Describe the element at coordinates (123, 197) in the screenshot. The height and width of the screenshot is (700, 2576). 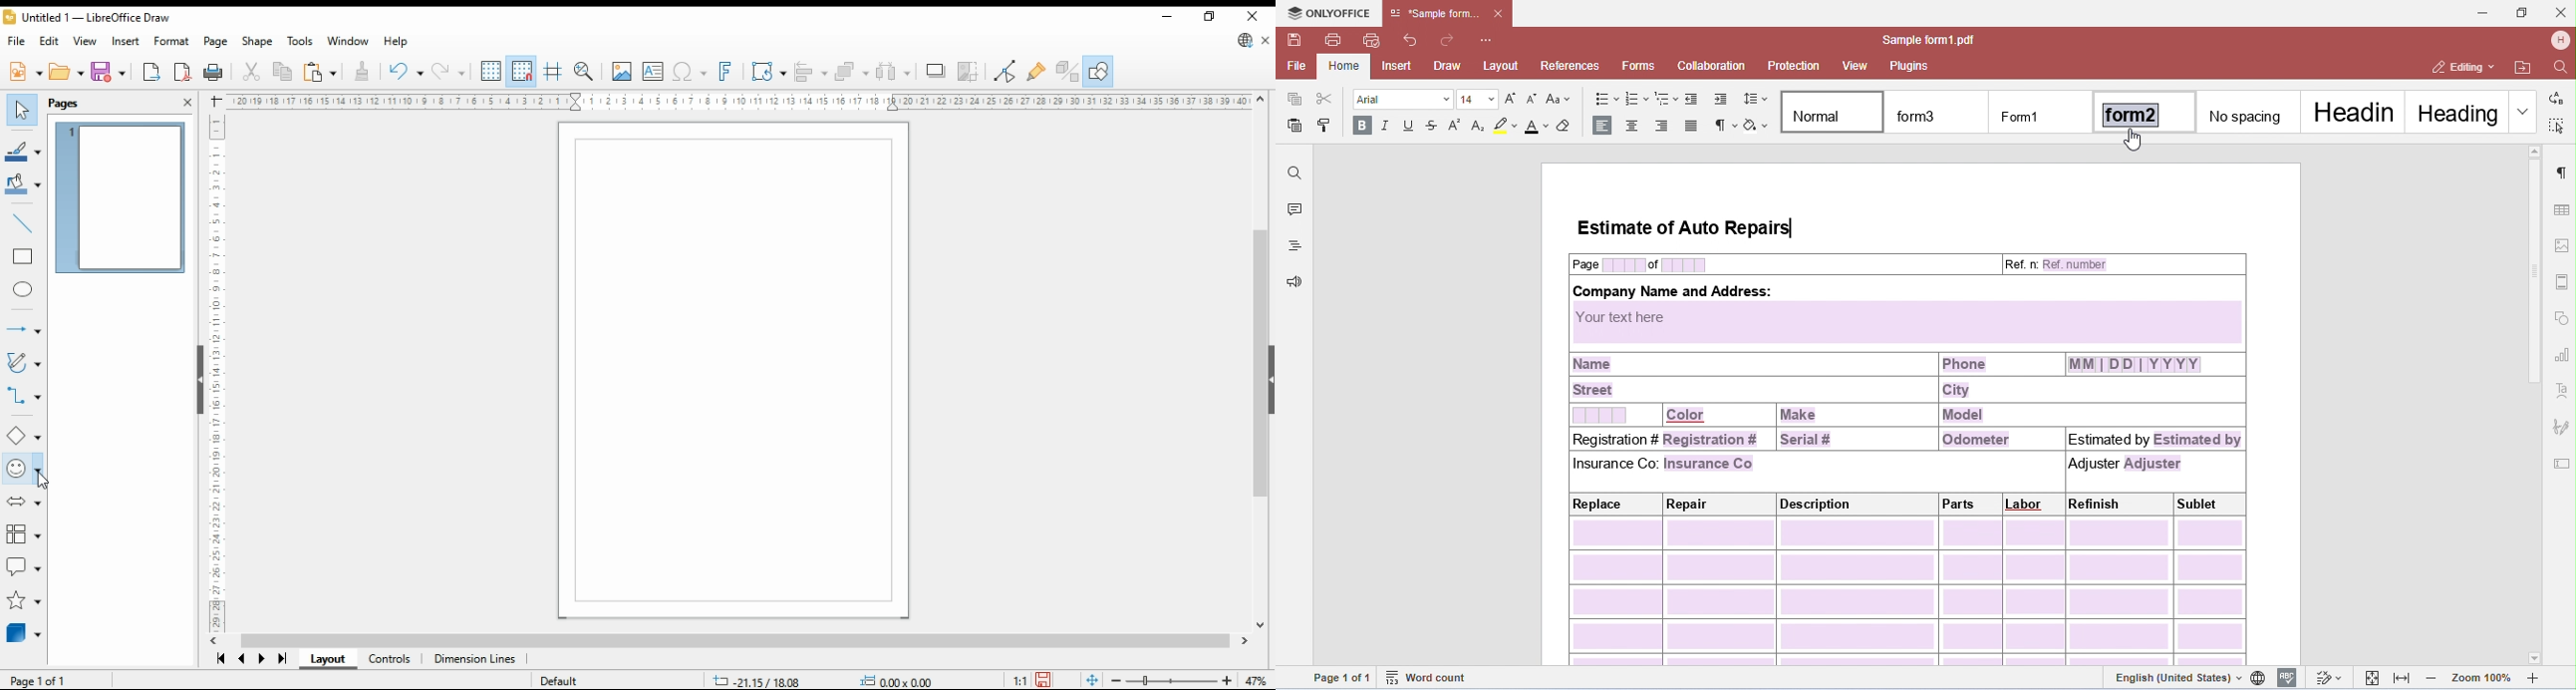
I see `page 1` at that location.